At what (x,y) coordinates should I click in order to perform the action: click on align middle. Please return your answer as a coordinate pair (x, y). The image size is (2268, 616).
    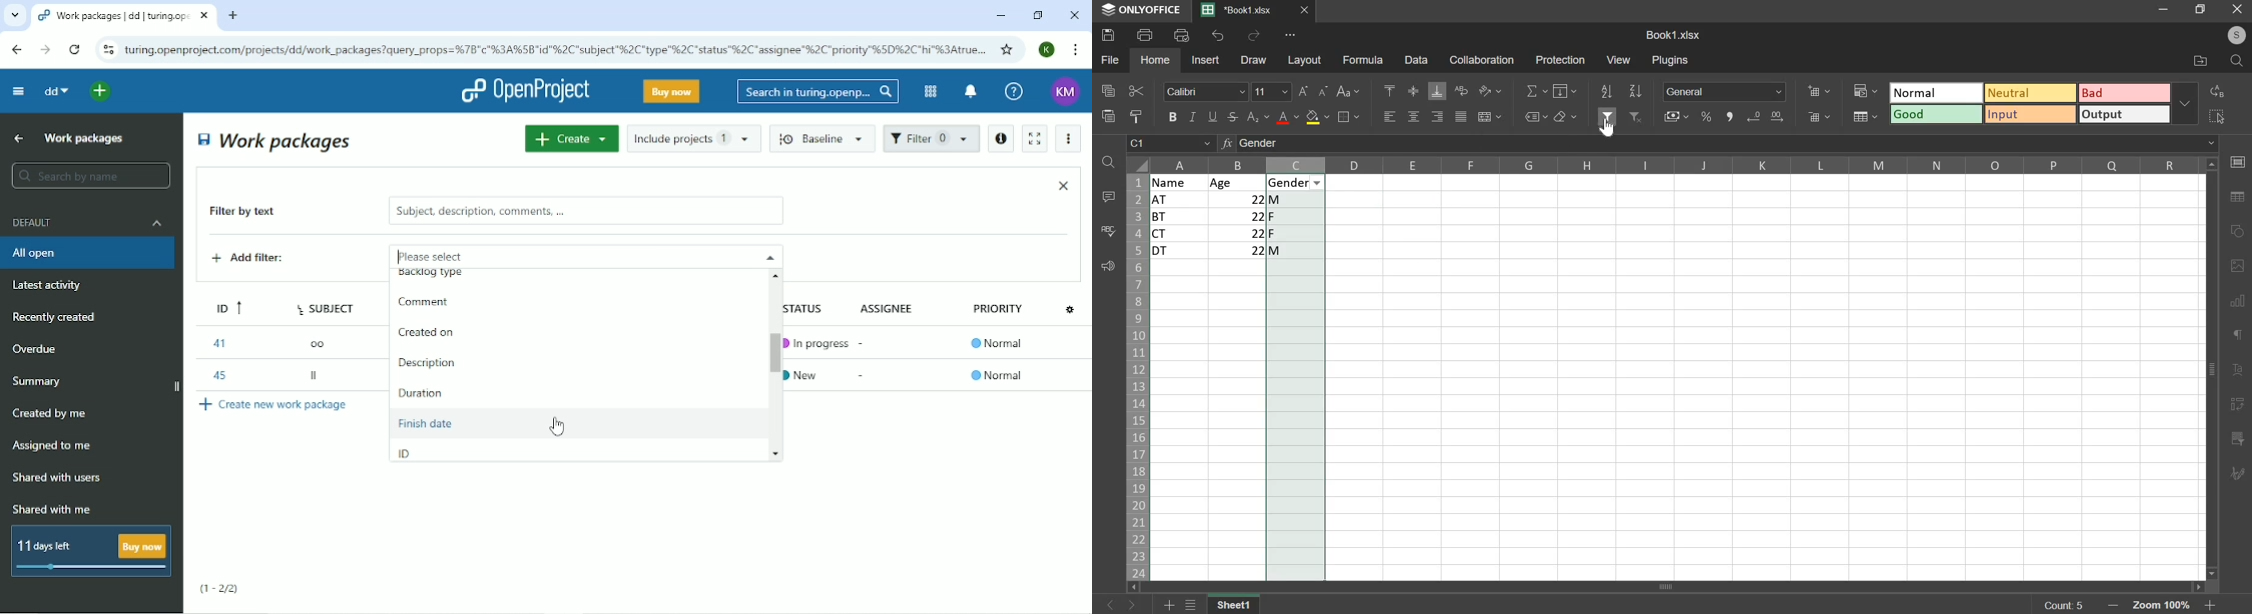
    Looking at the image, I should click on (1412, 92).